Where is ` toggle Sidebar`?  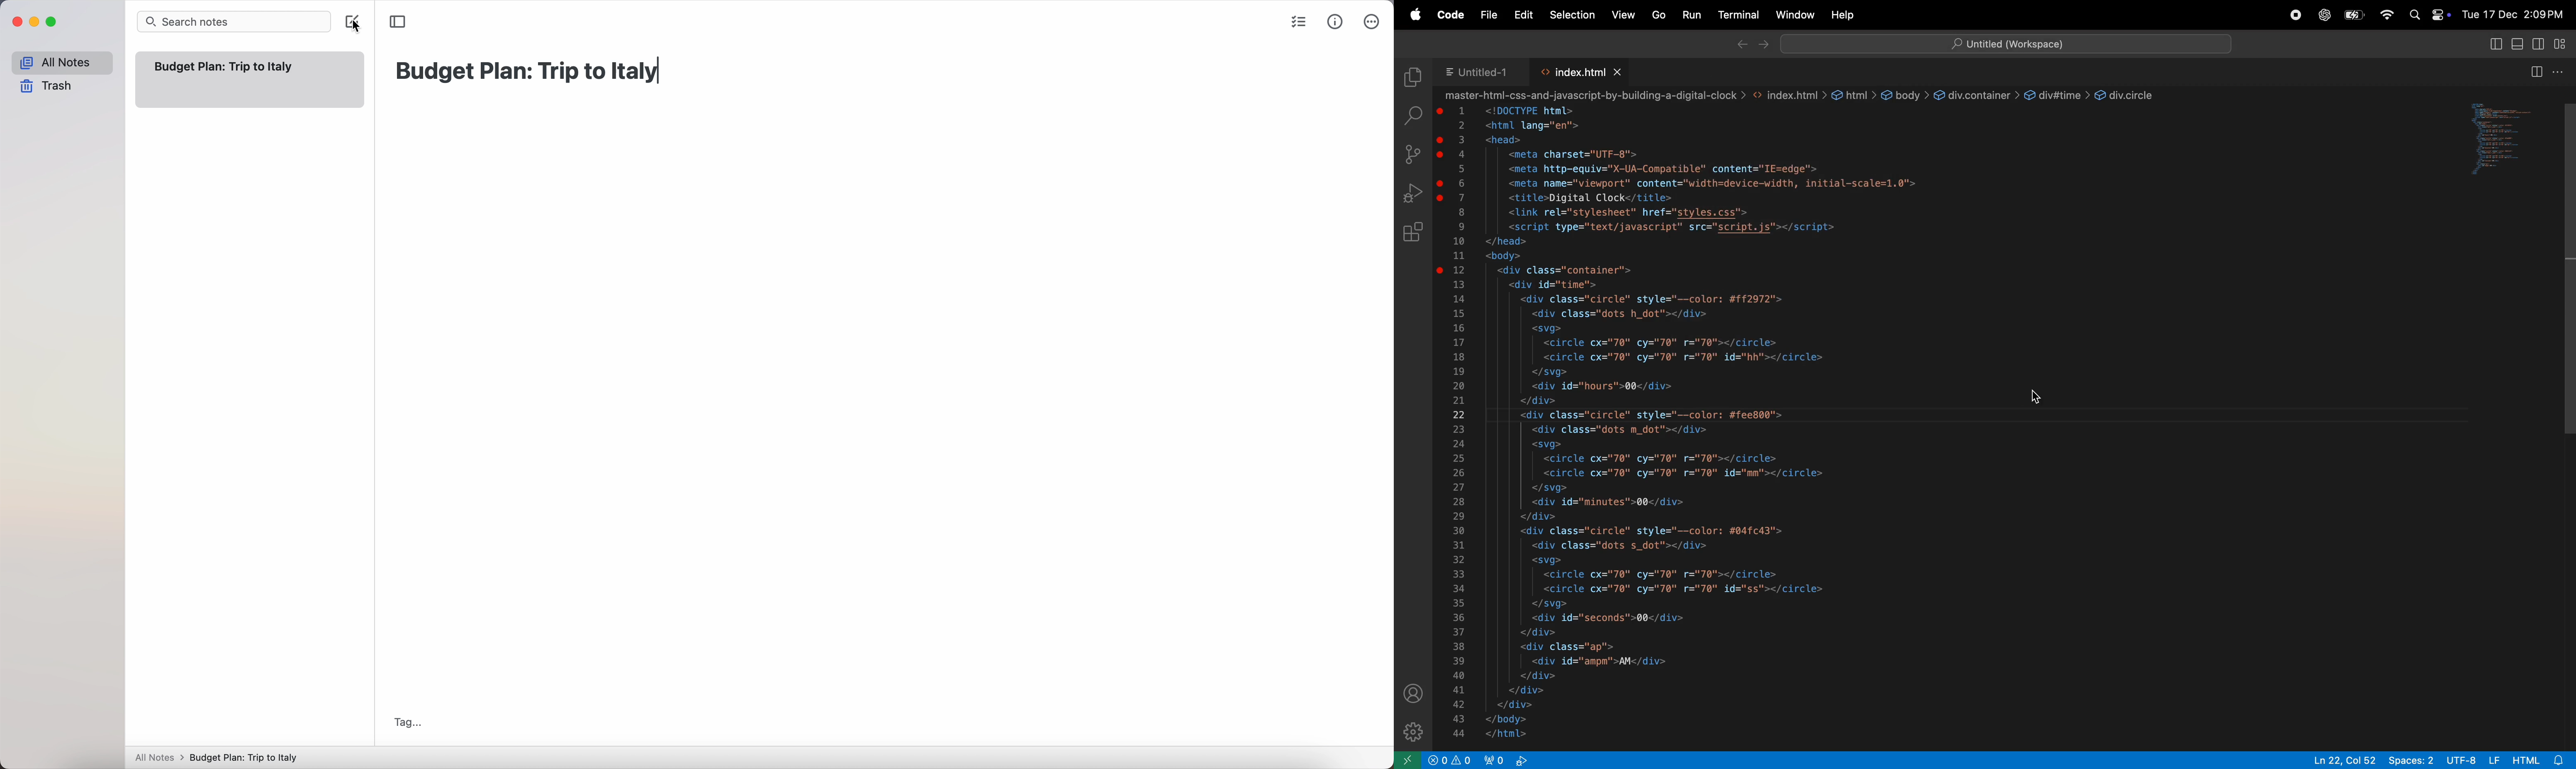
 toggle Sidebar is located at coordinates (2496, 45).